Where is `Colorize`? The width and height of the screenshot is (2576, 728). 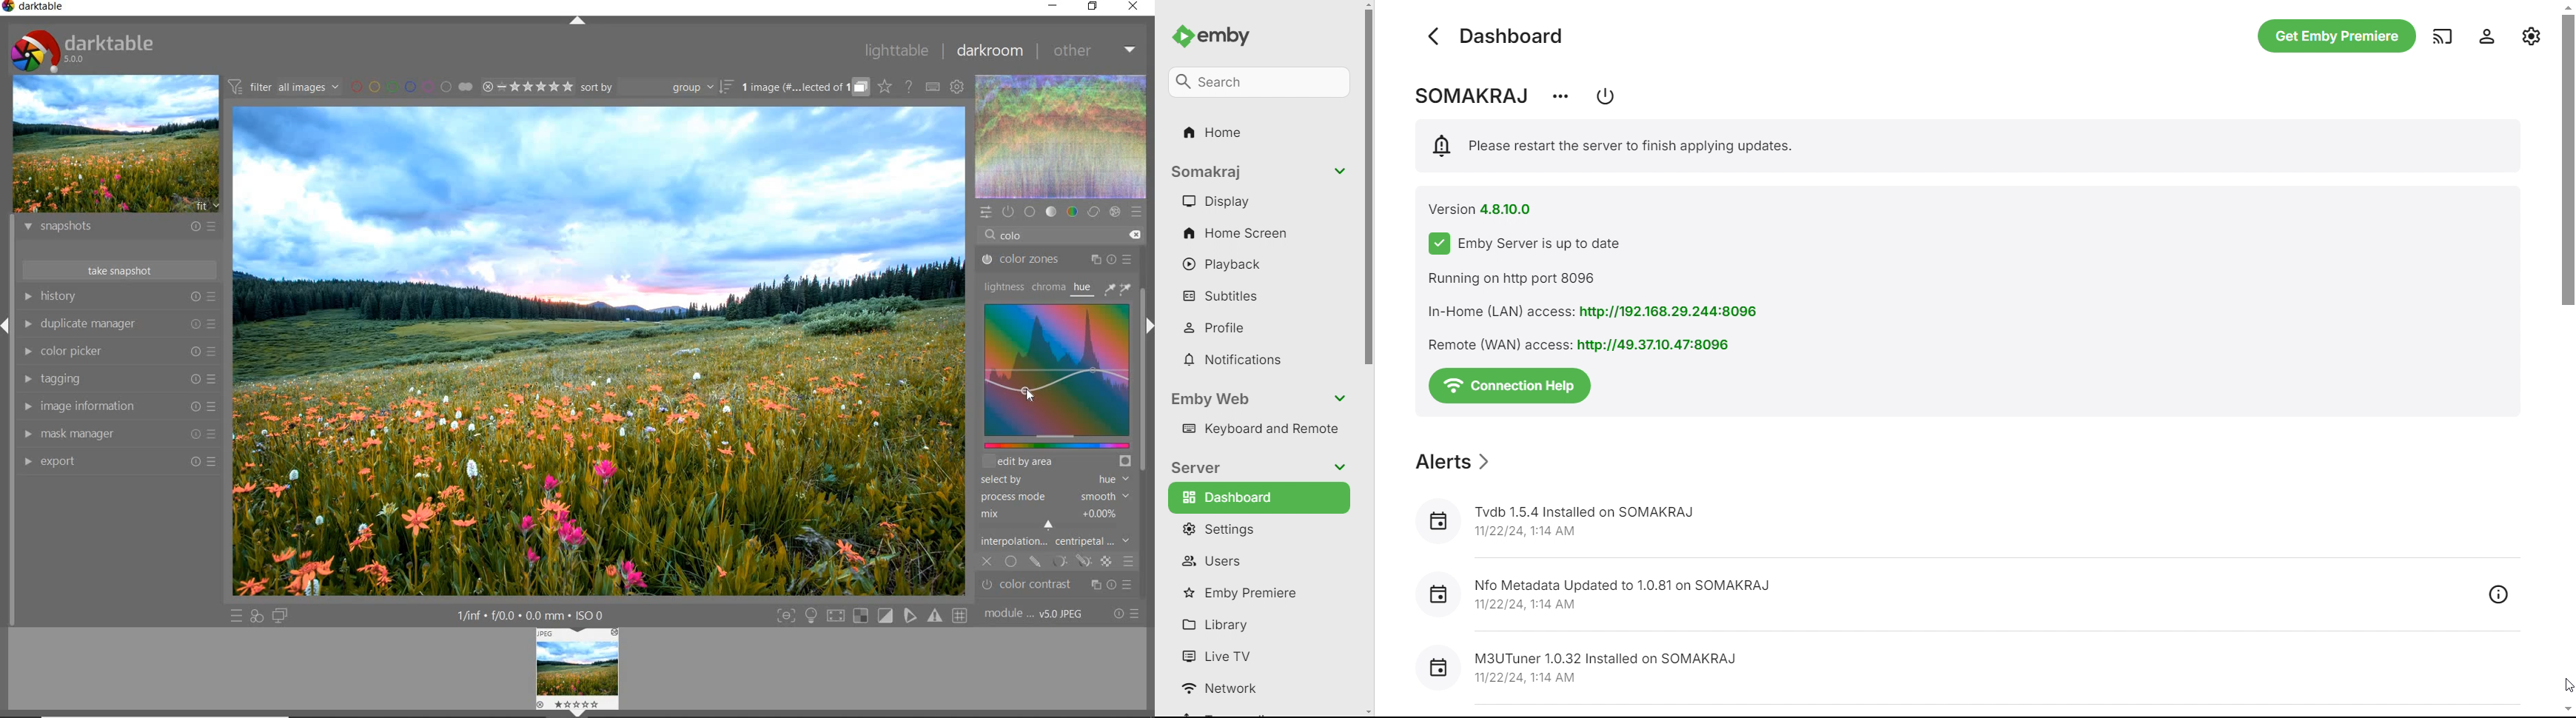 Colorize is located at coordinates (1055, 383).